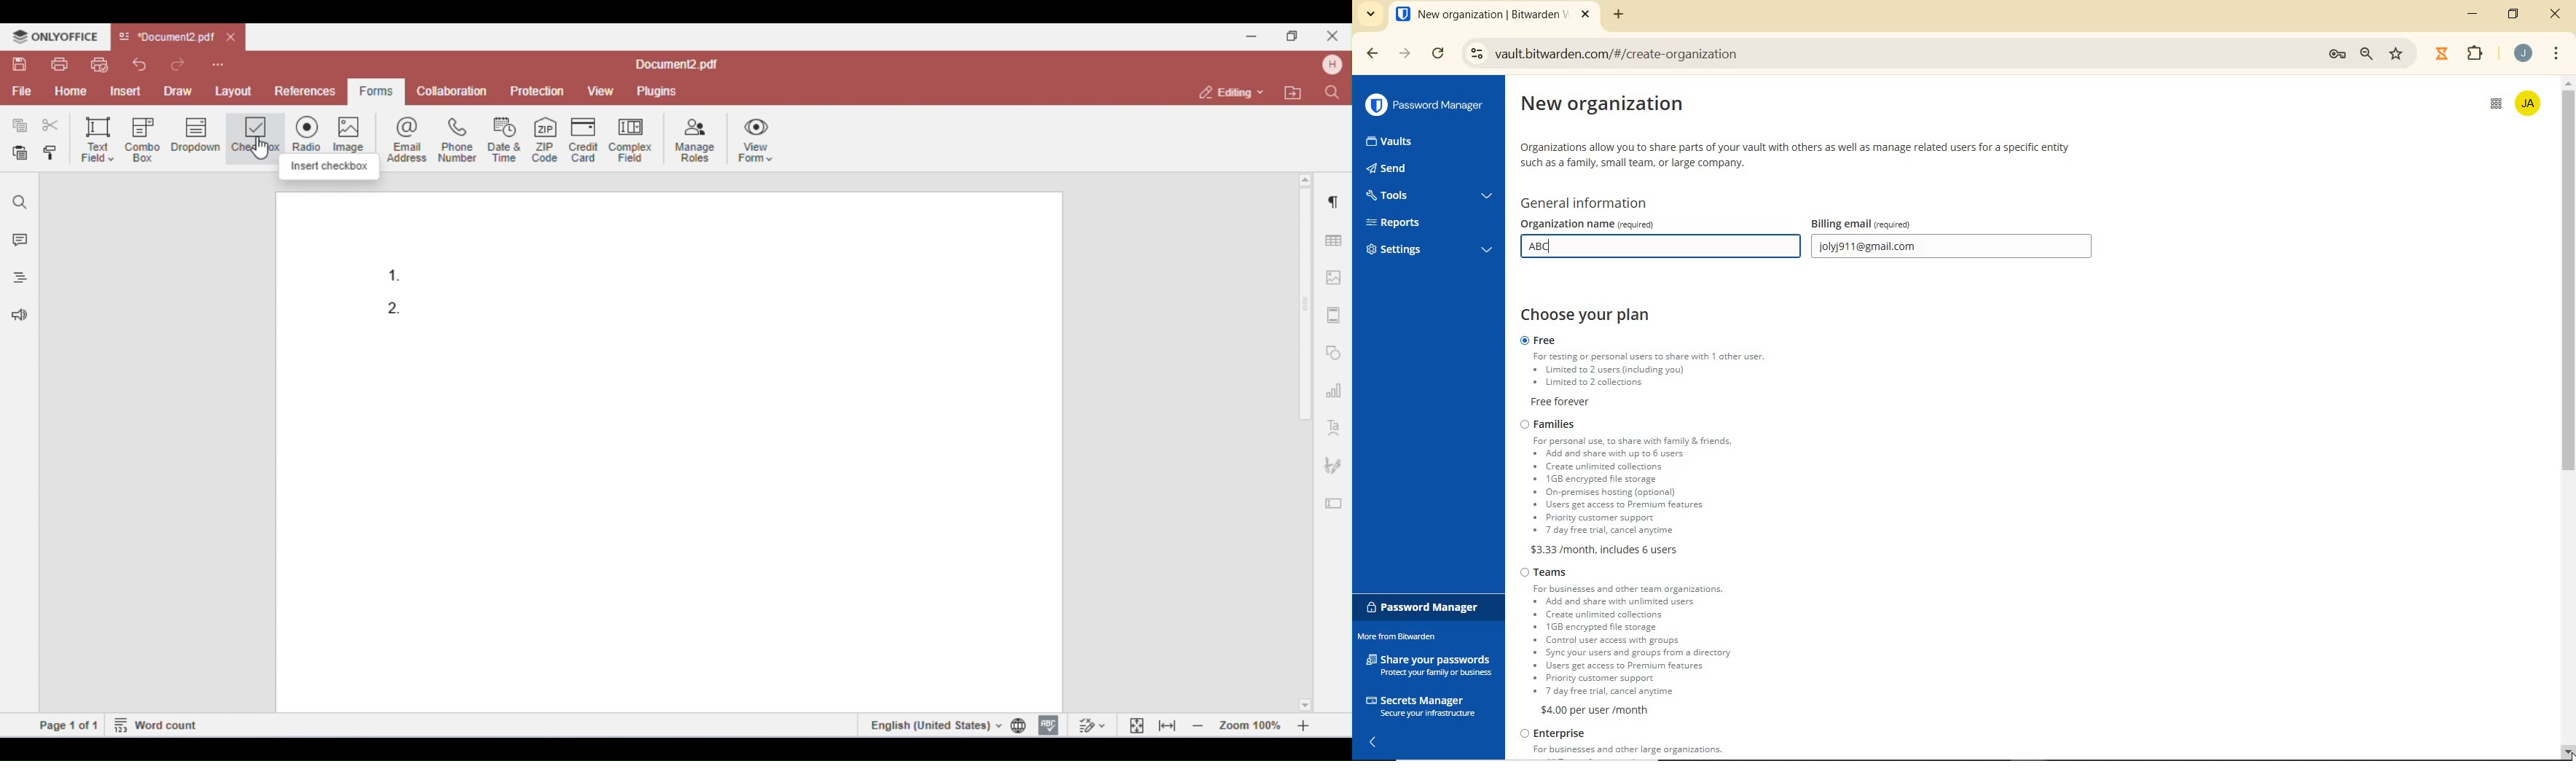 This screenshot has width=2576, height=784. Describe the element at coordinates (1440, 55) in the screenshot. I see `reload` at that location.